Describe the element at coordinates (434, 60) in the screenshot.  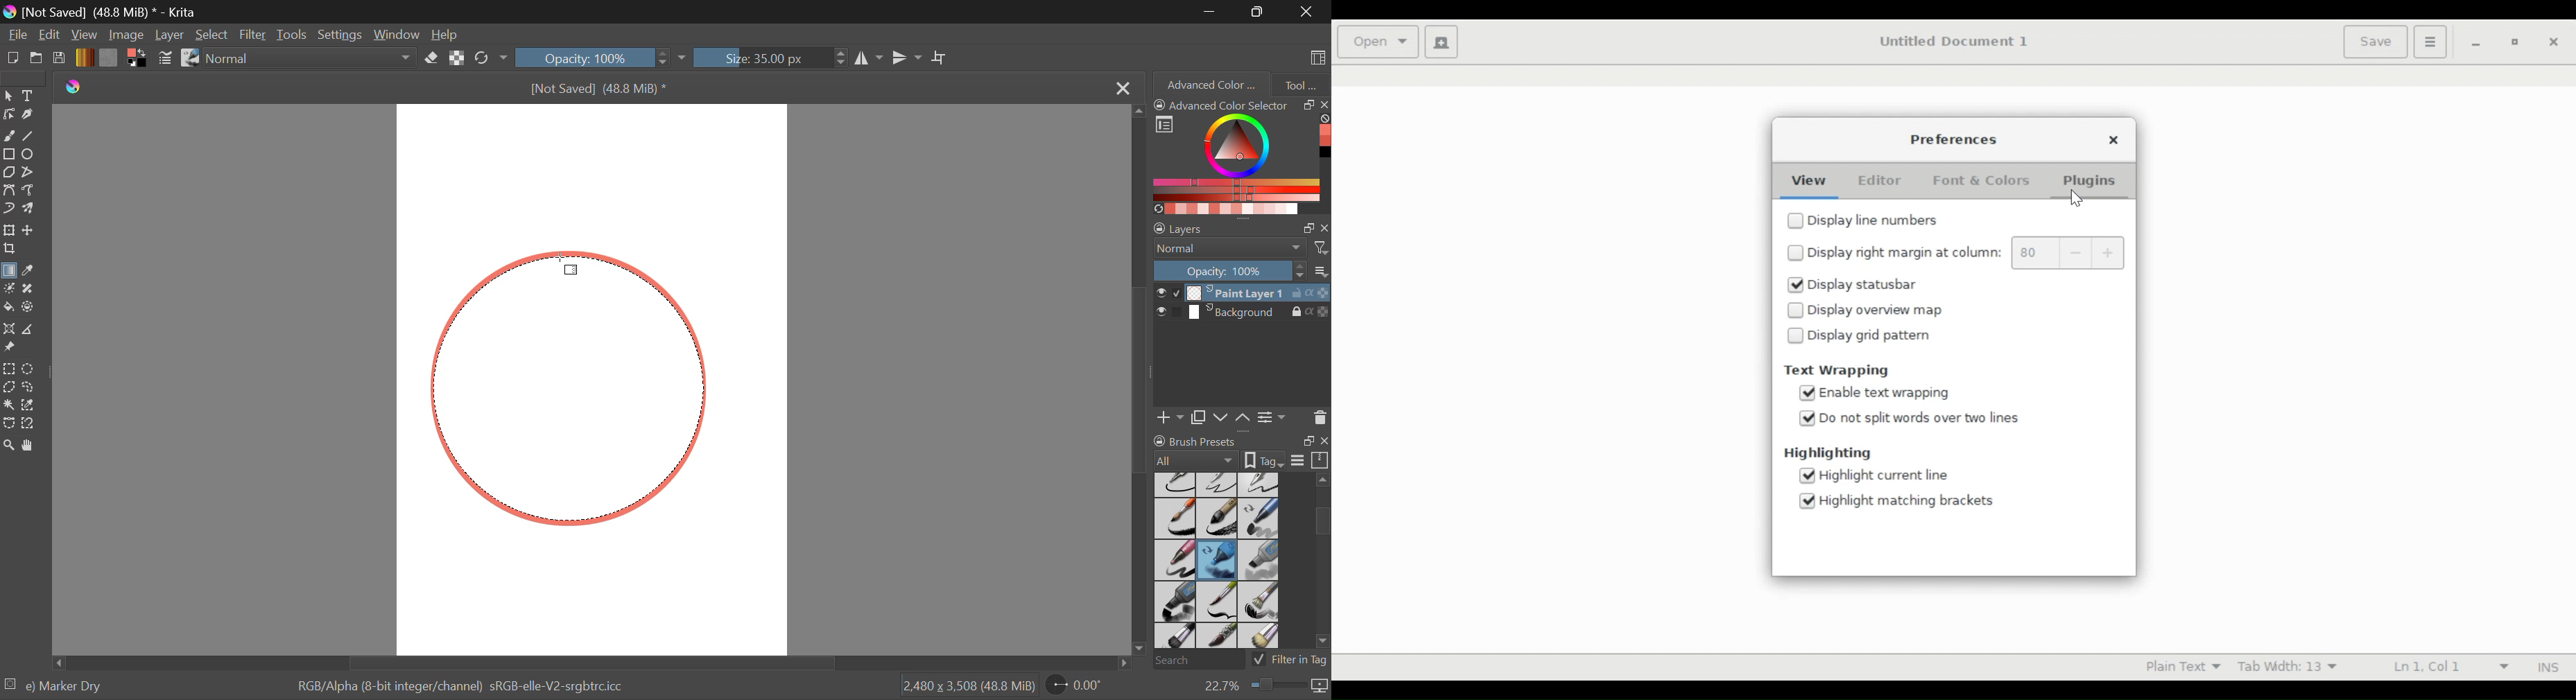
I see `Erase` at that location.